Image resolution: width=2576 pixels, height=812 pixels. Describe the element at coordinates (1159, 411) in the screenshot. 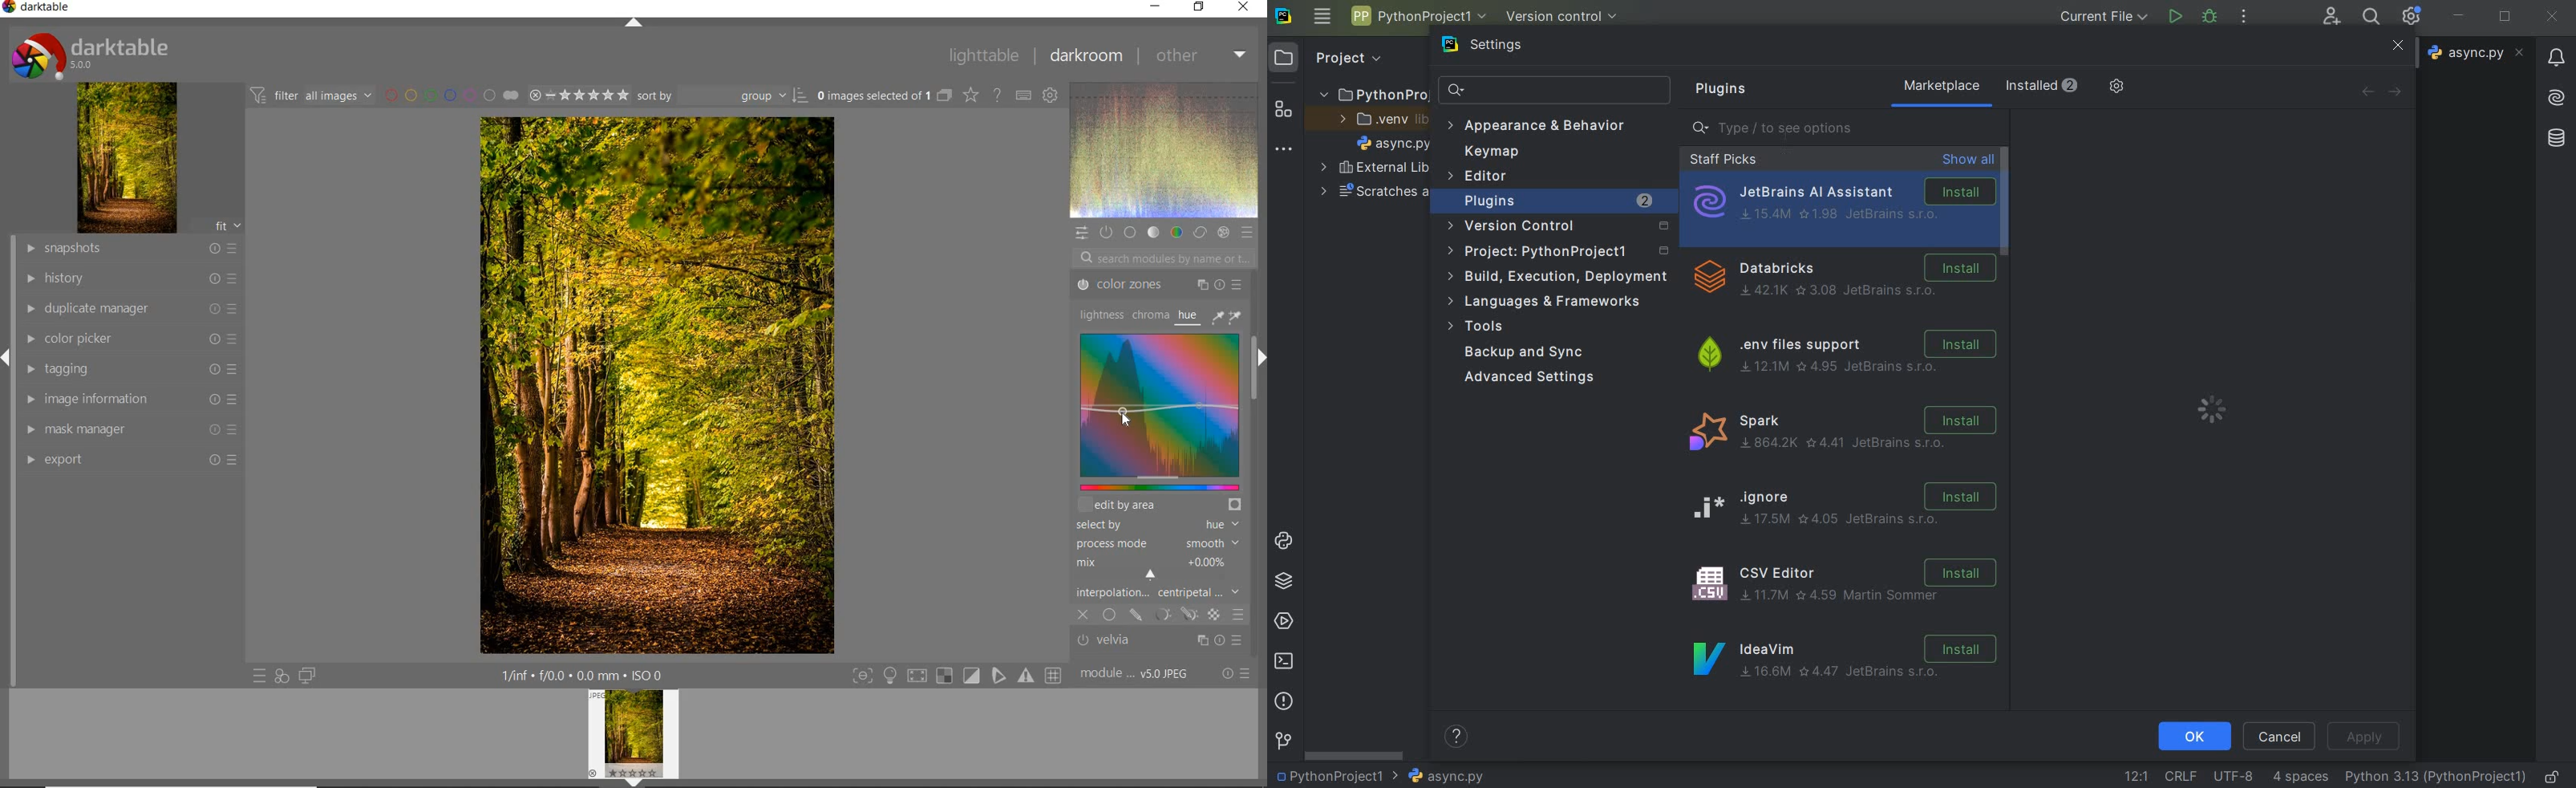

I see `color zones map` at that location.